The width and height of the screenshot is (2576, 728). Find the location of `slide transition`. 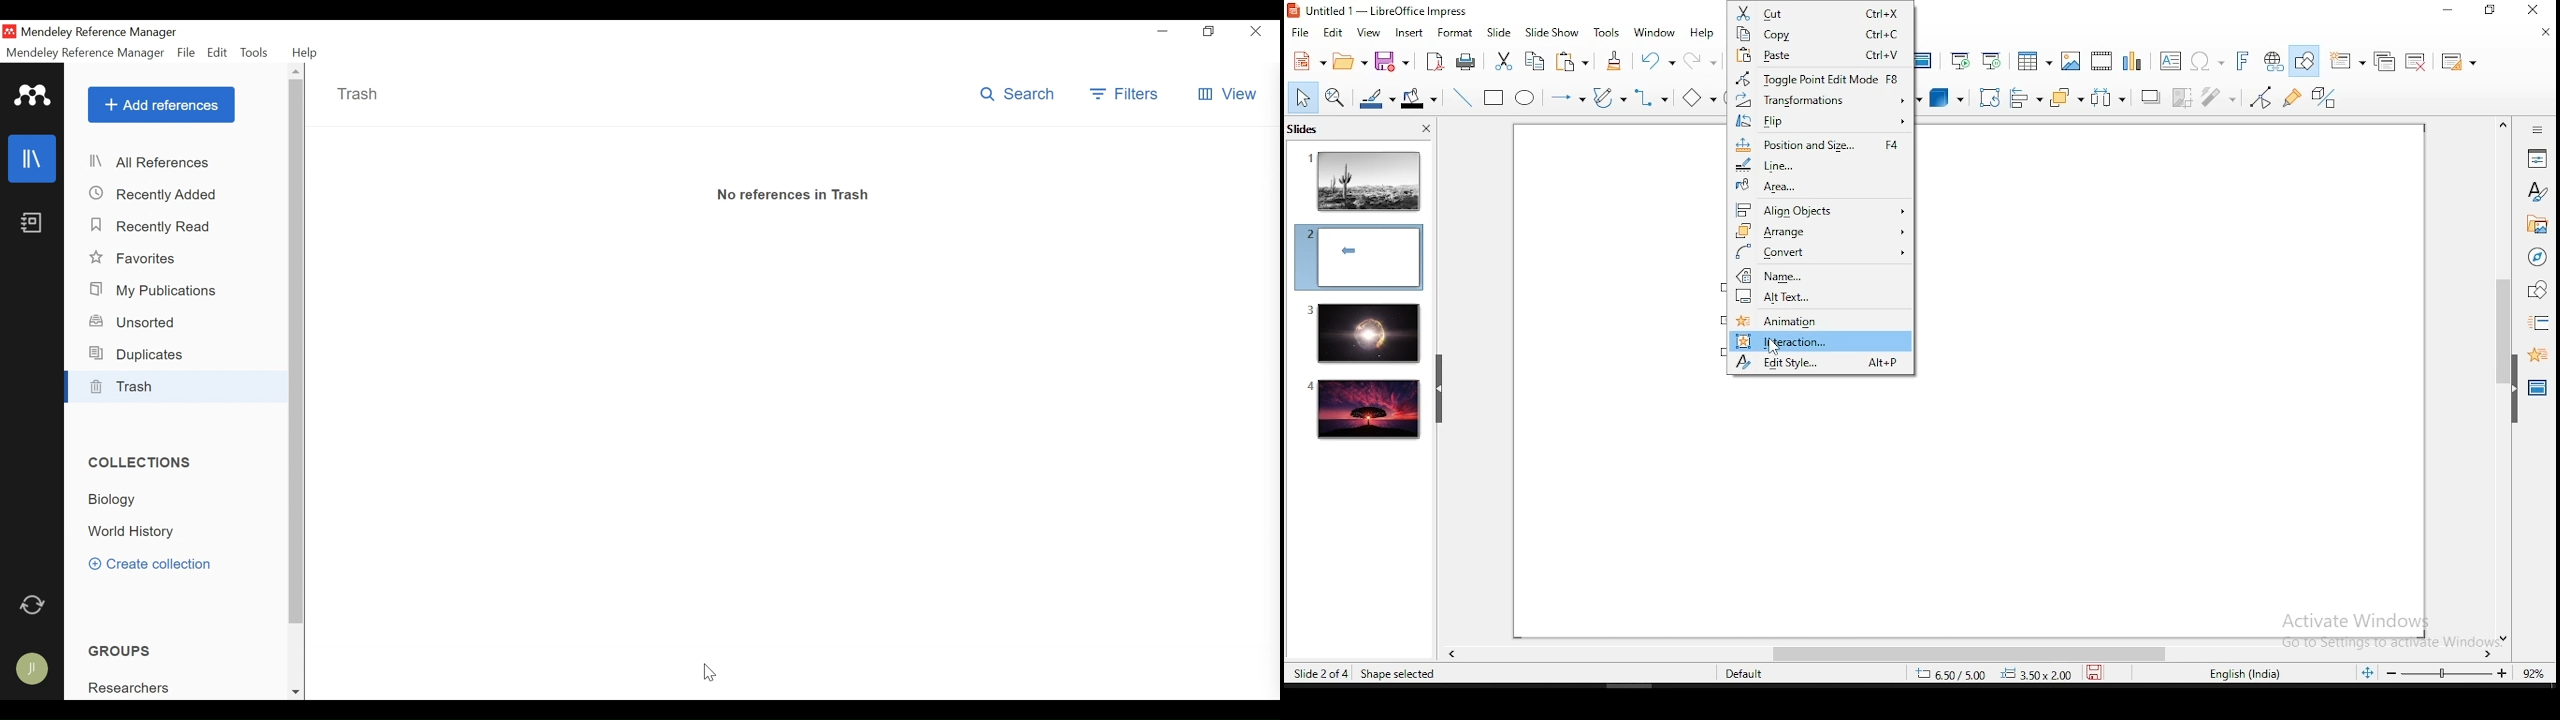

slide transition is located at coordinates (2538, 324).